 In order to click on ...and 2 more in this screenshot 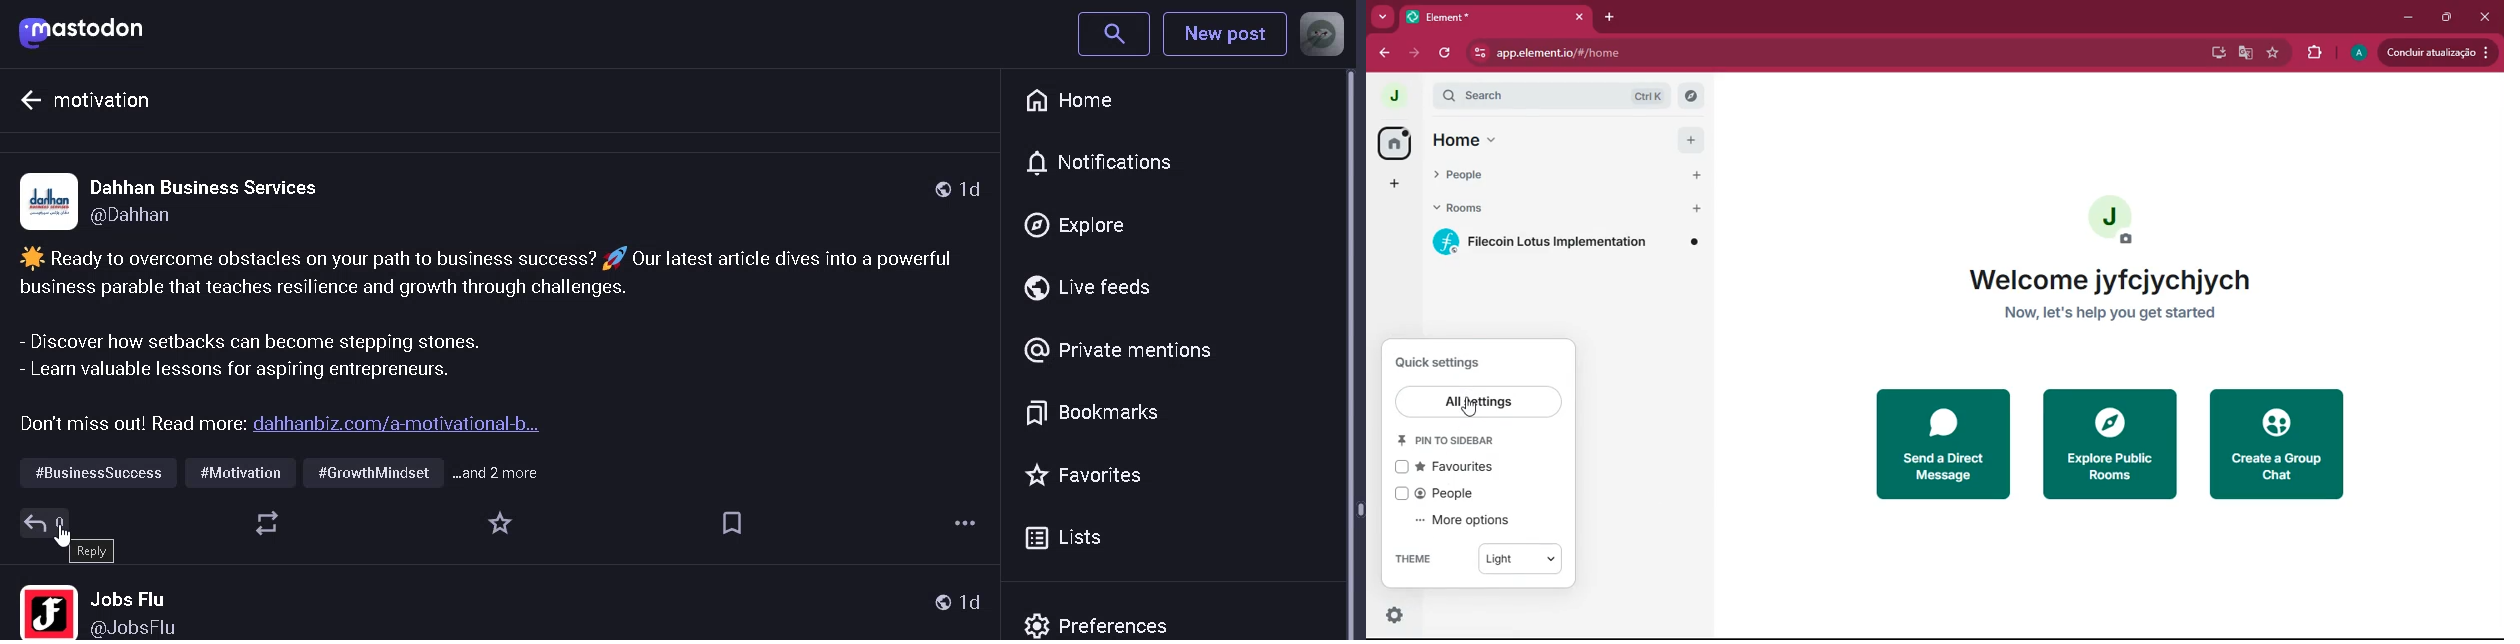, I will do `click(502, 471)`.